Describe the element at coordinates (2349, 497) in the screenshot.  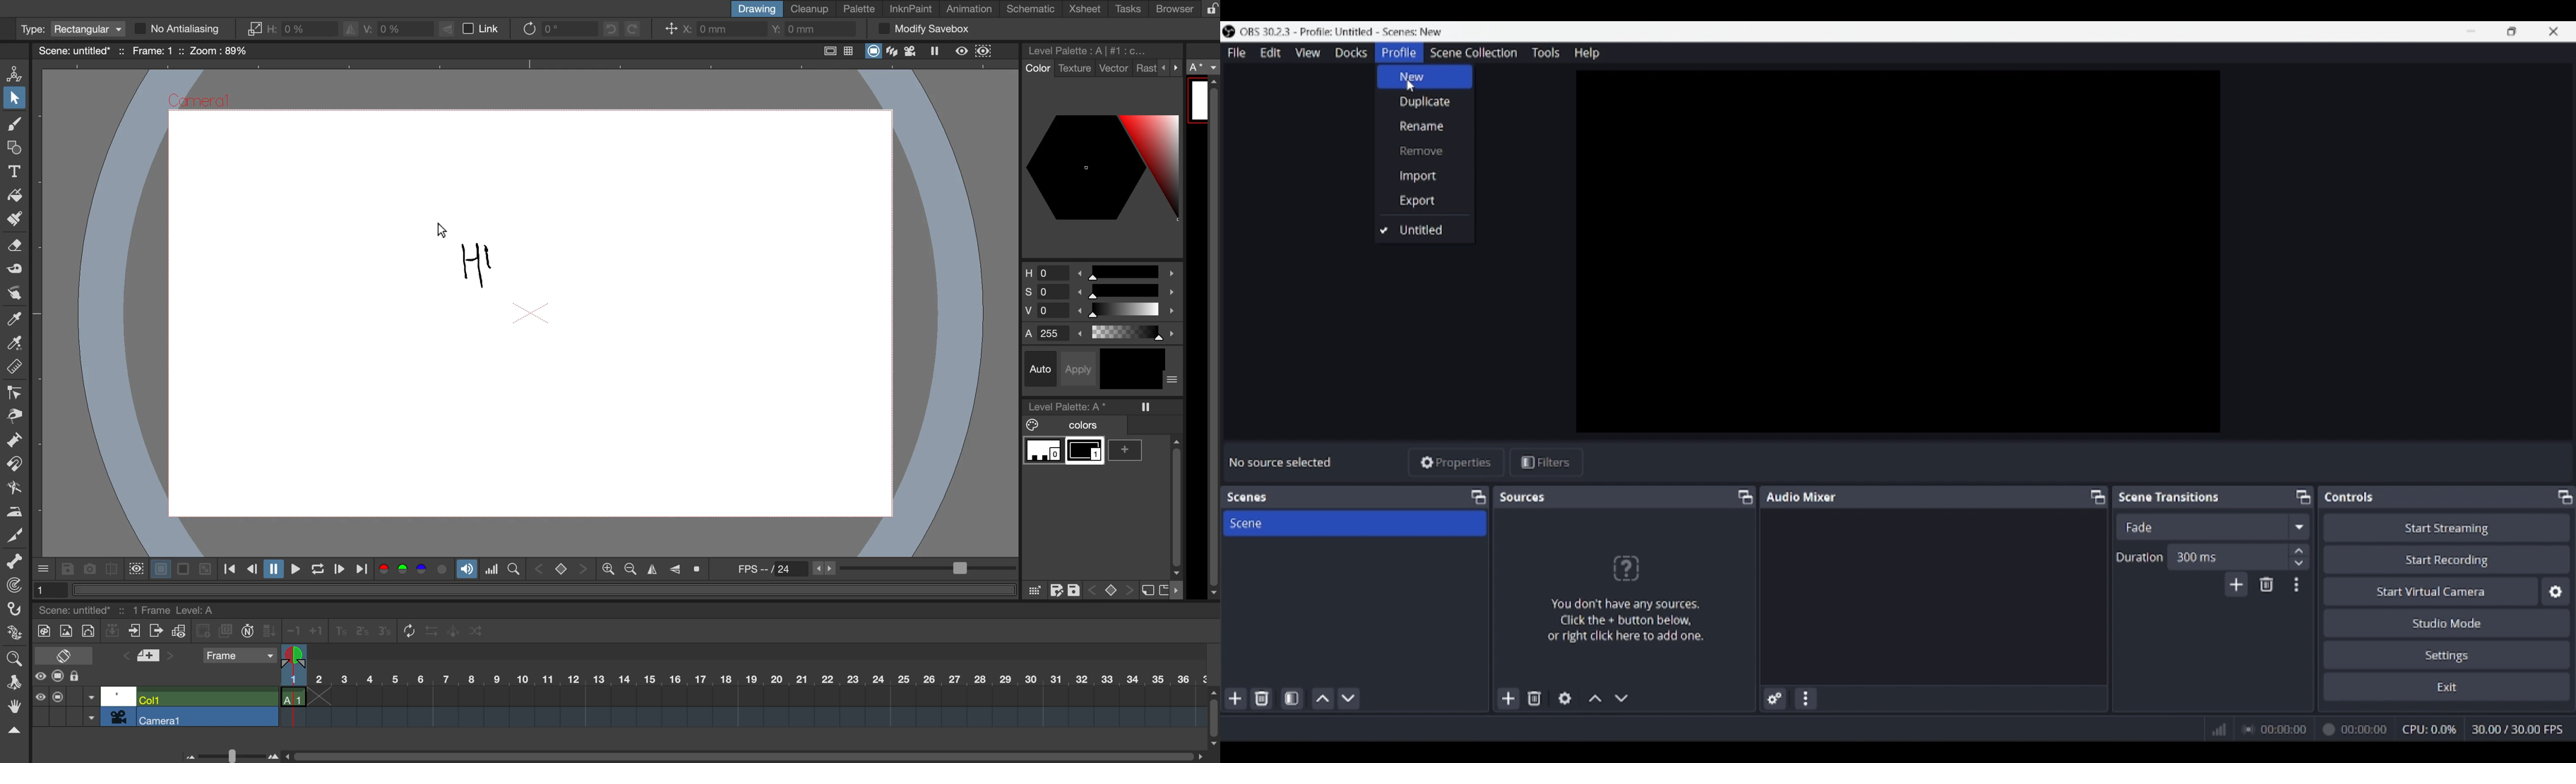
I see `Panel title` at that location.